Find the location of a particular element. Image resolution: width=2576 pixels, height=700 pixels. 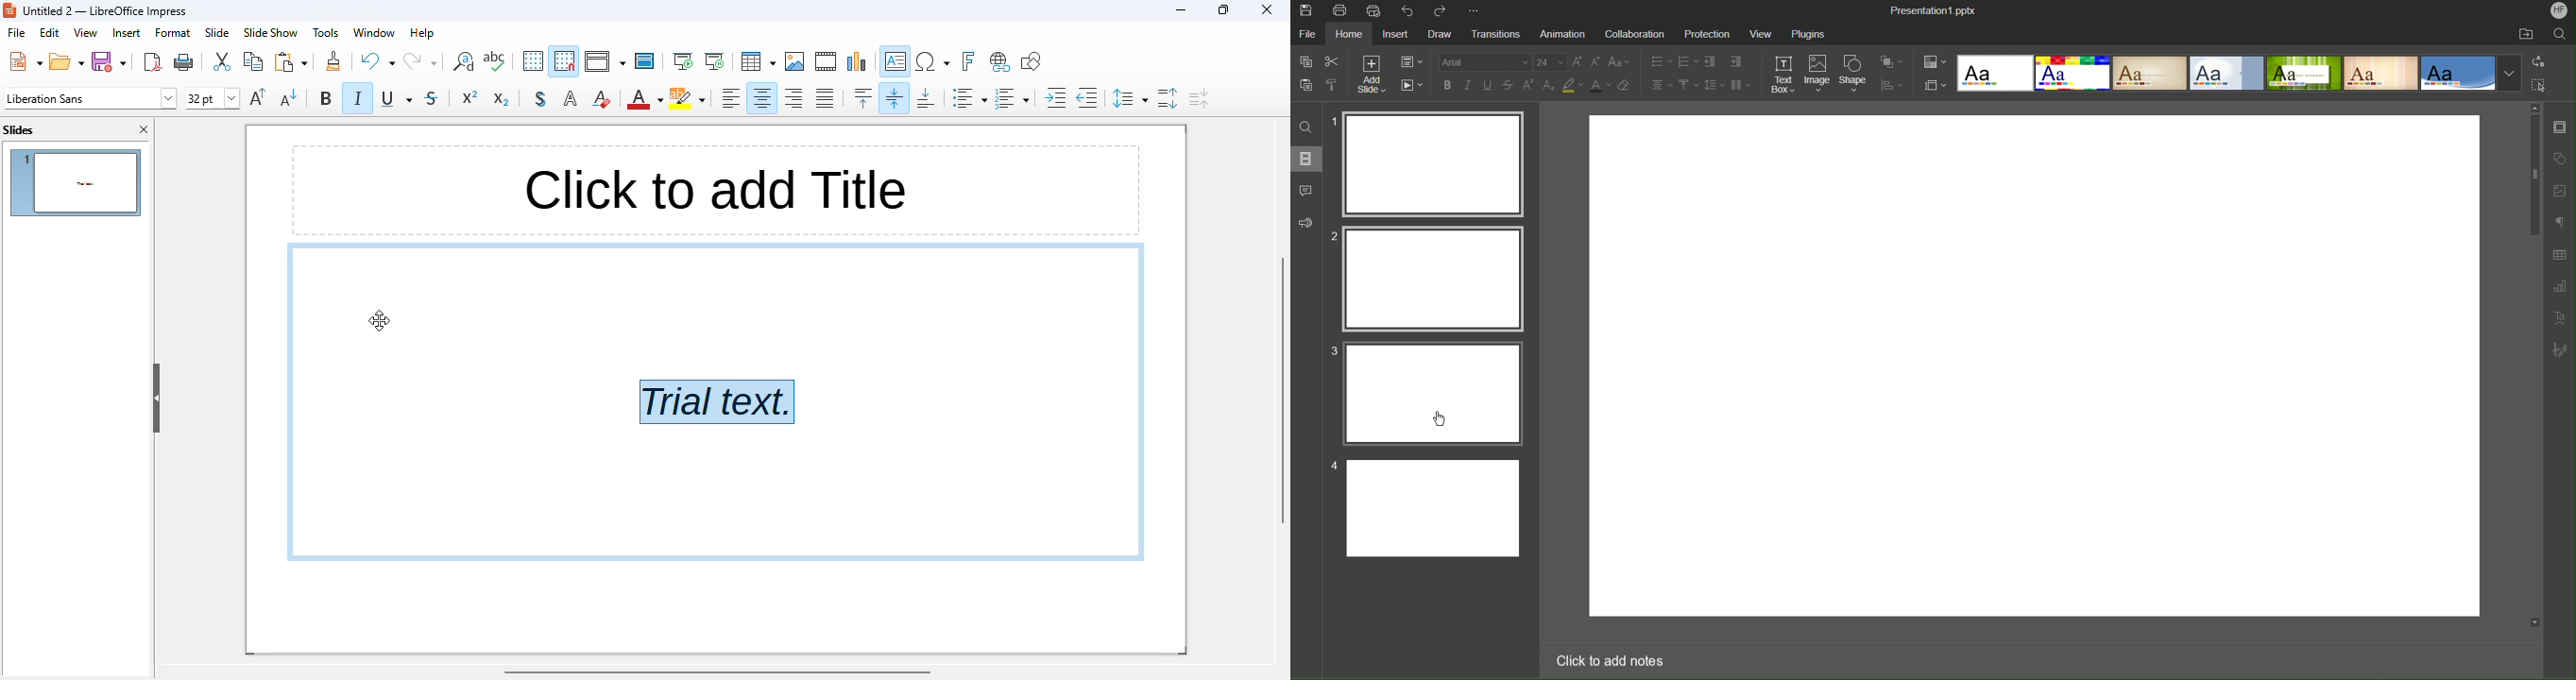

Draw is located at coordinates (1439, 35).